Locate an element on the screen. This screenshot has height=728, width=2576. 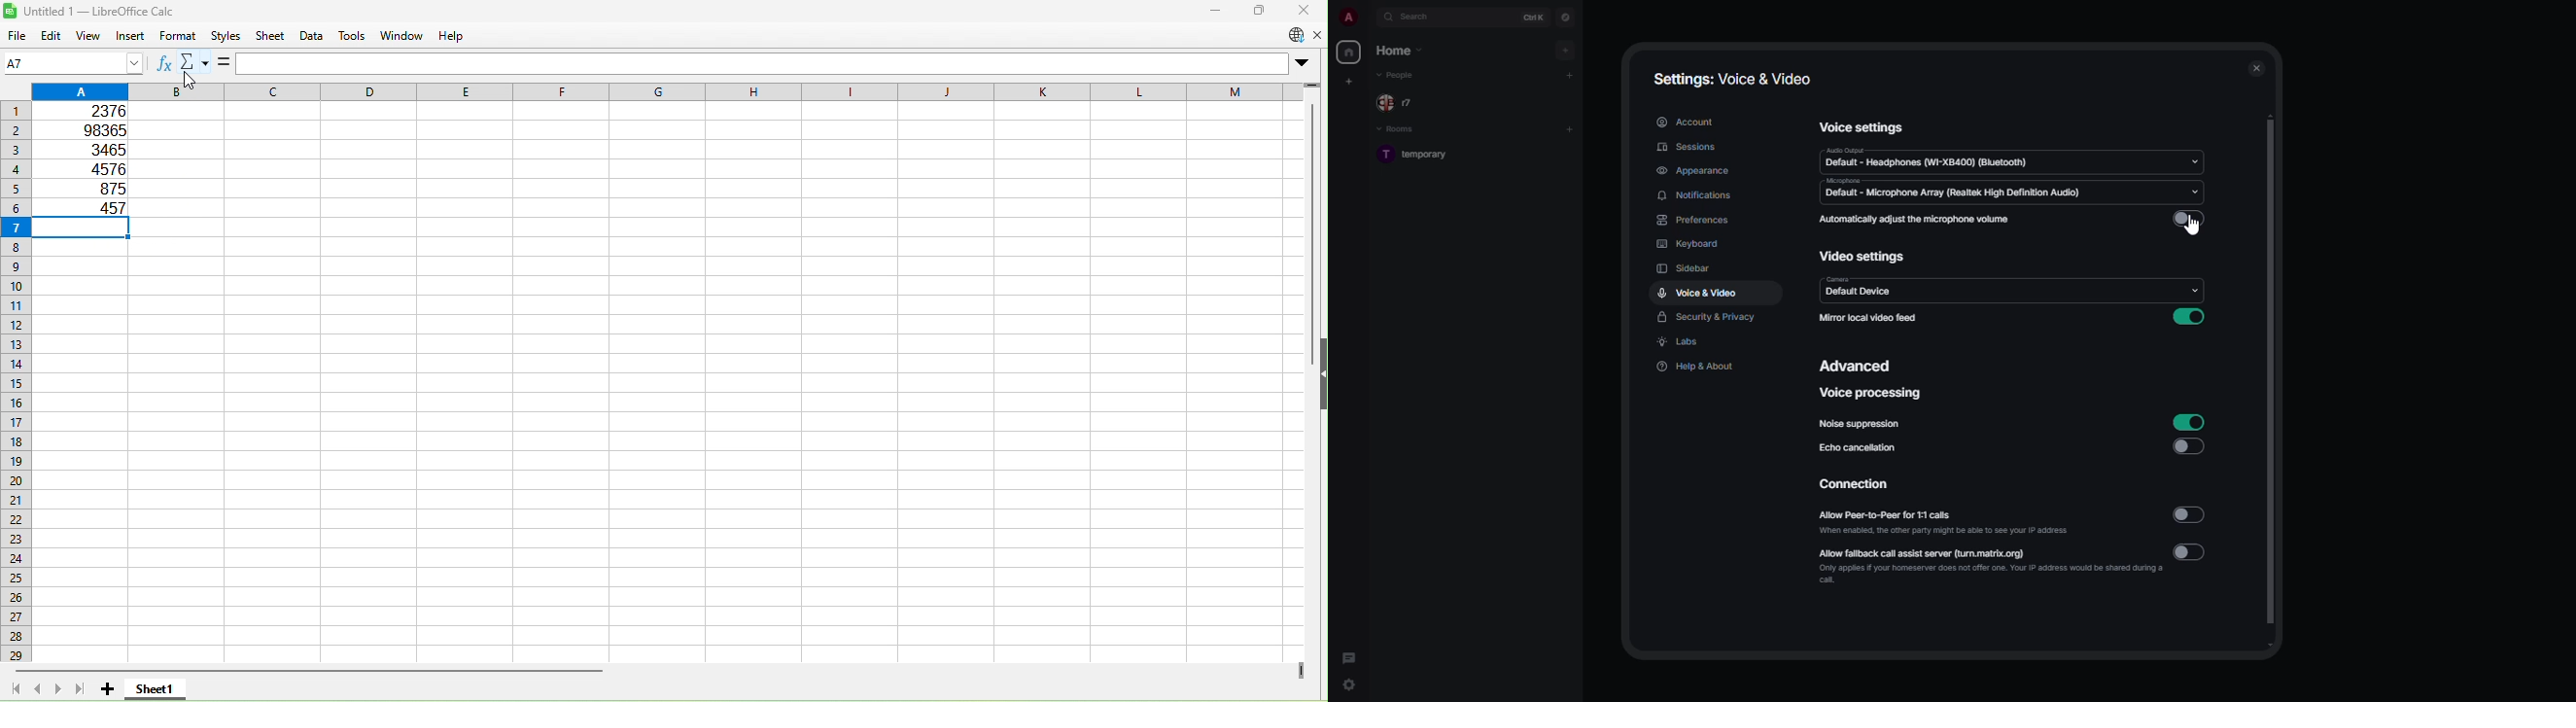
Styles is located at coordinates (223, 36).